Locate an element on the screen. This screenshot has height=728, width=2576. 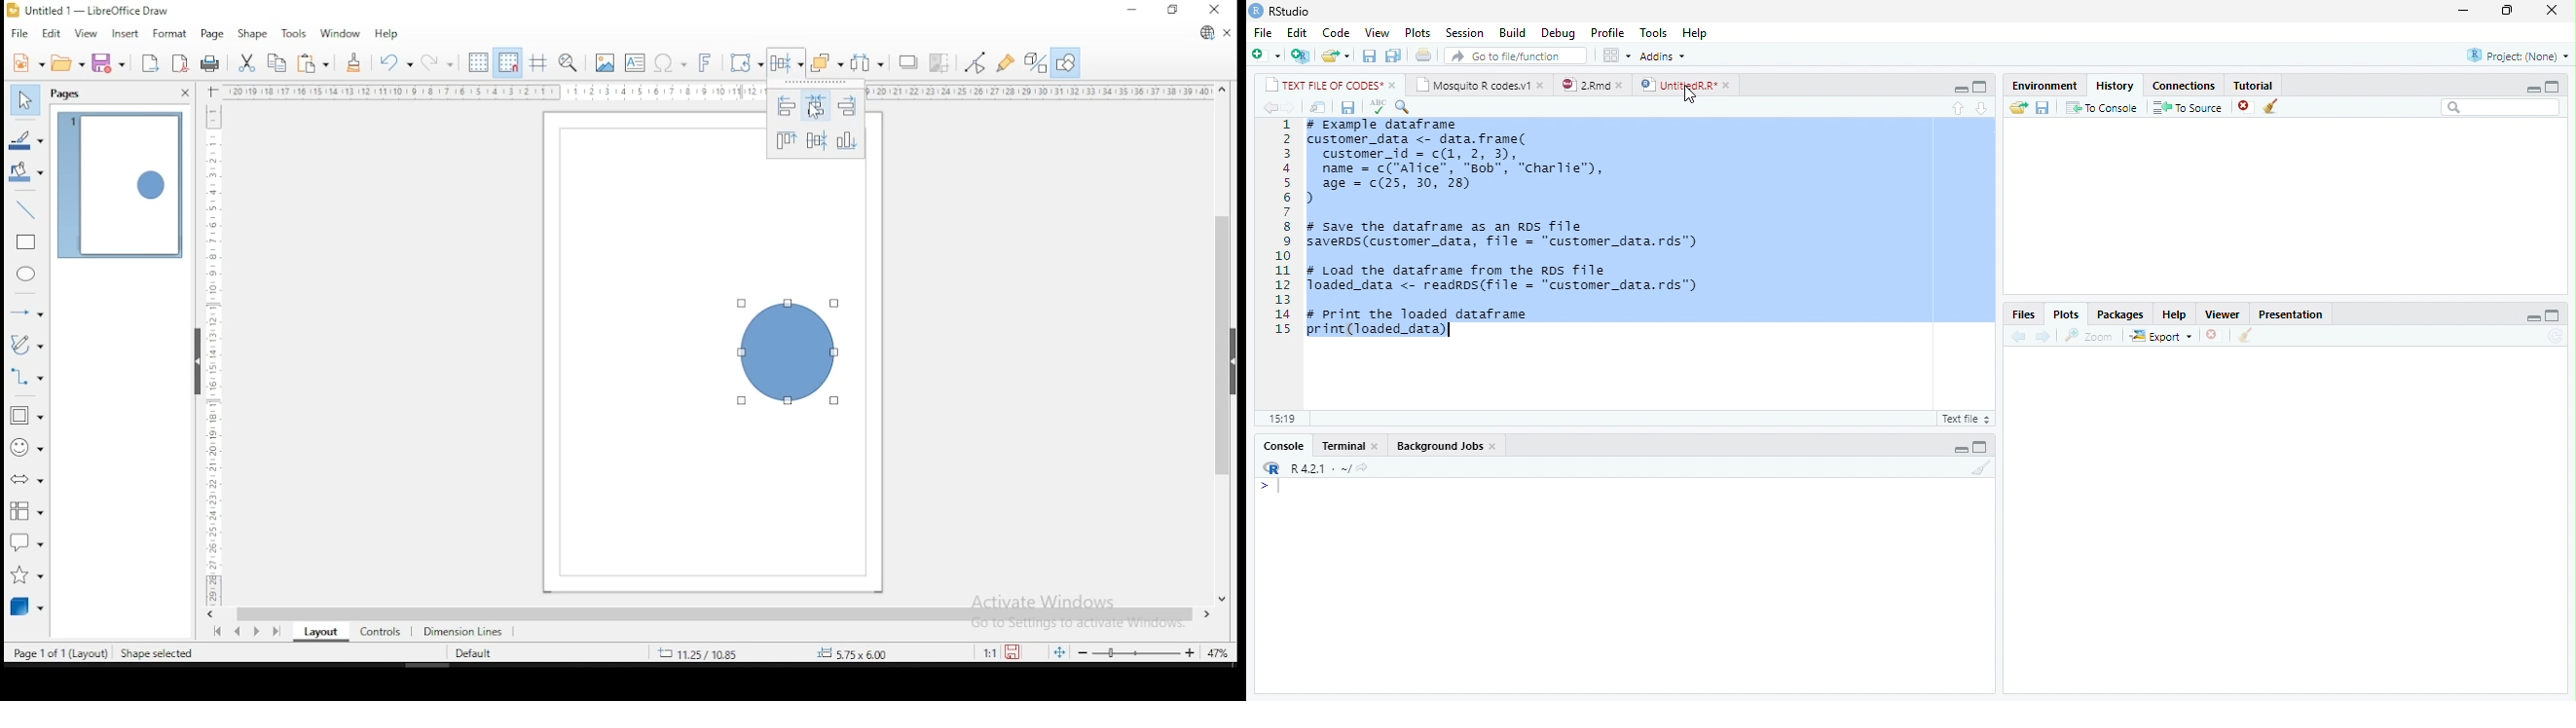
down is located at coordinates (1982, 107).